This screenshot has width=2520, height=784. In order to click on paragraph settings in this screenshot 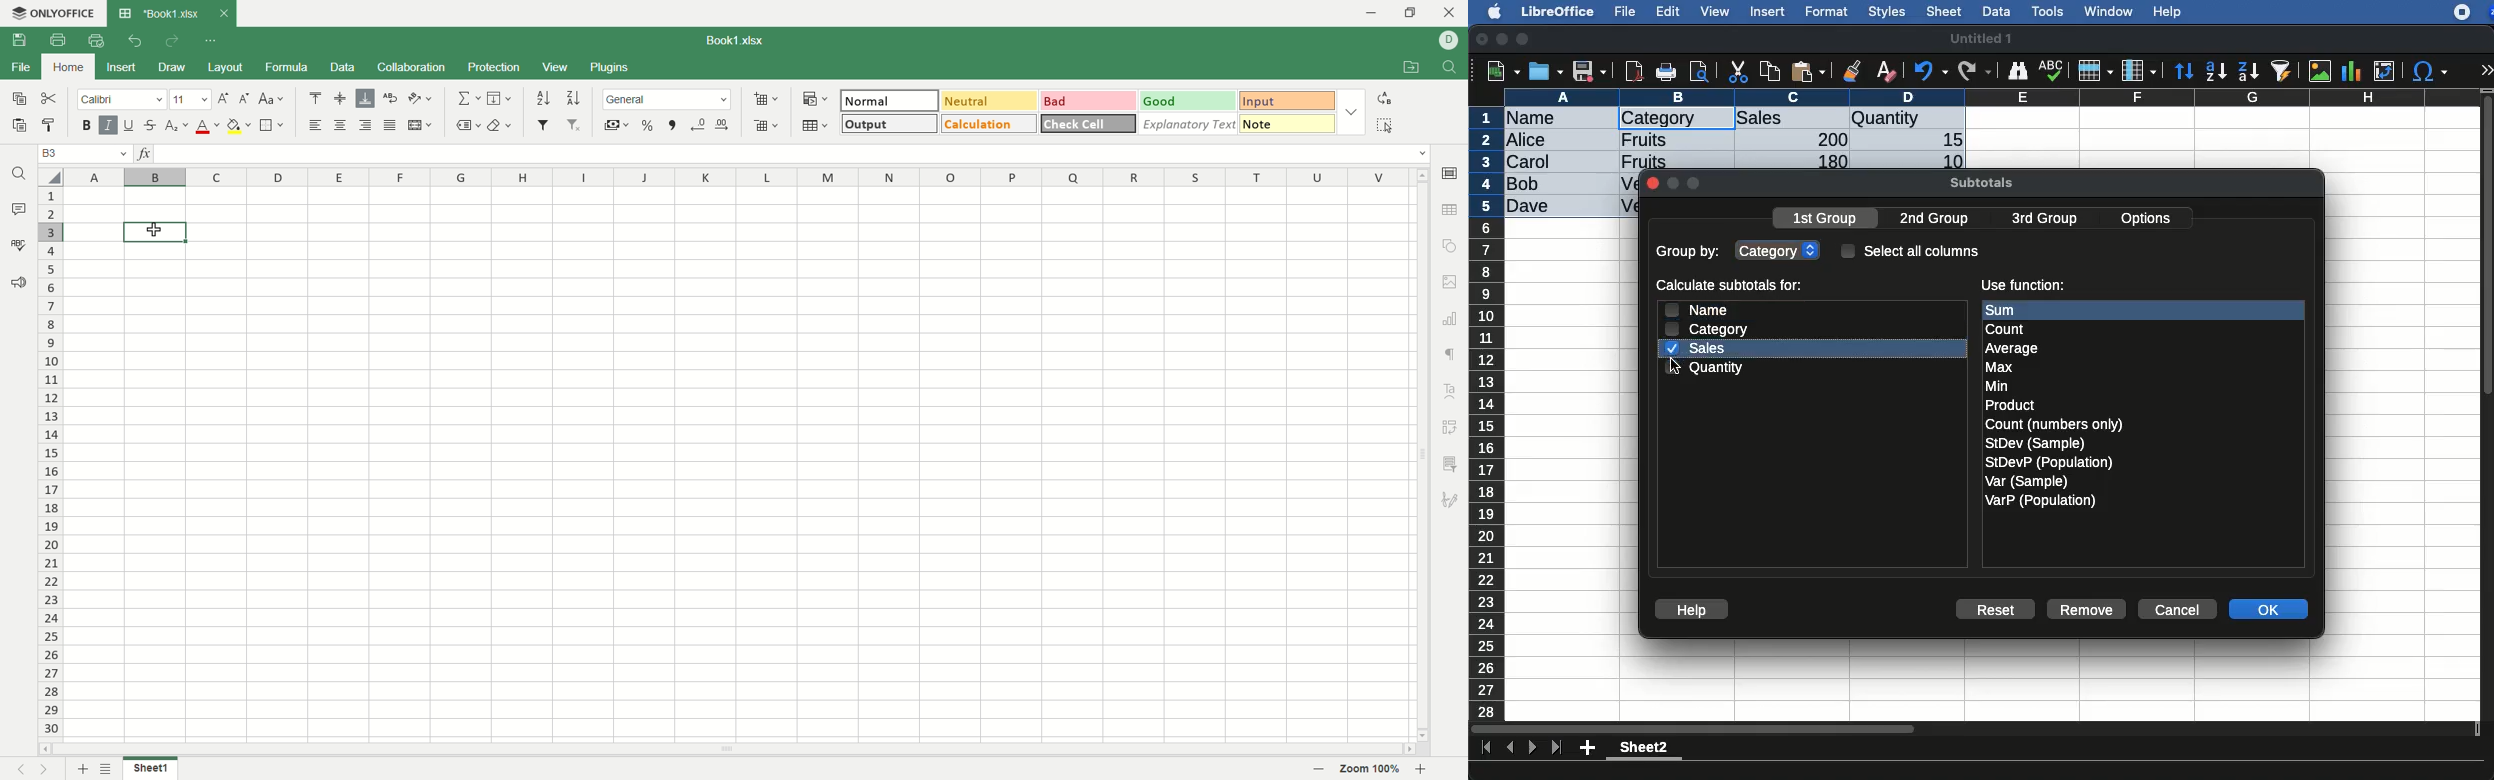, I will do `click(1451, 356)`.